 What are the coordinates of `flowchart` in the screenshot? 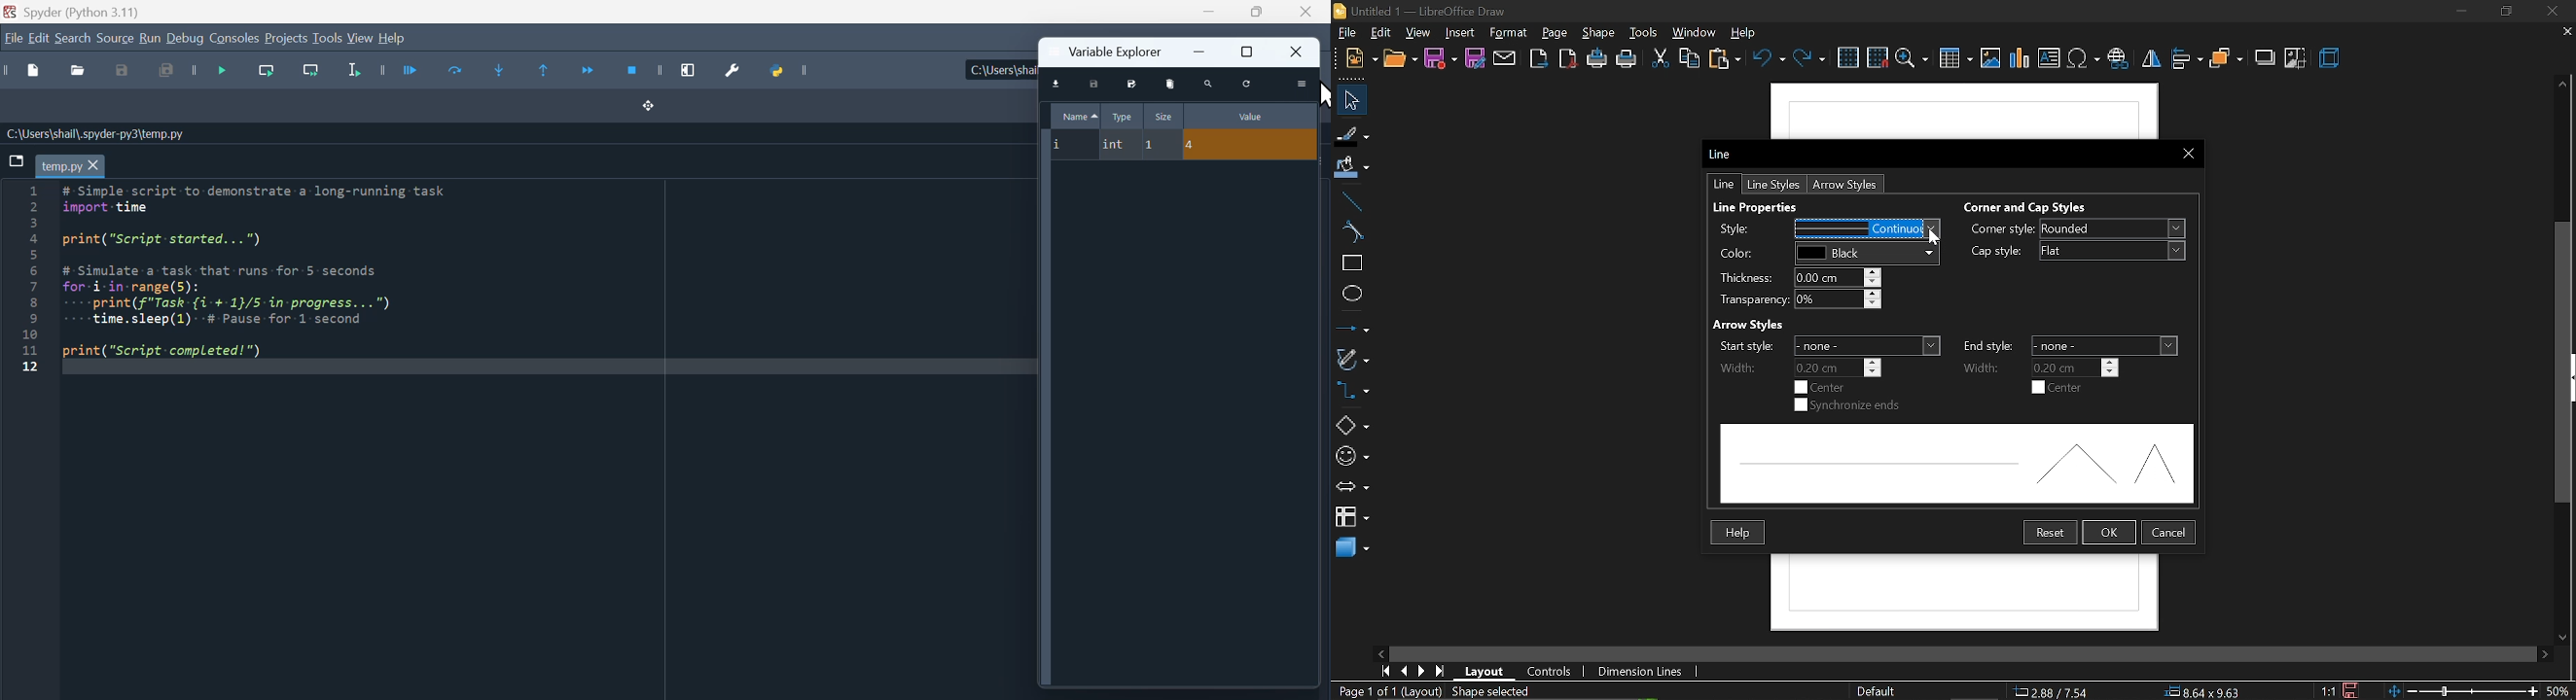 It's located at (1350, 515).